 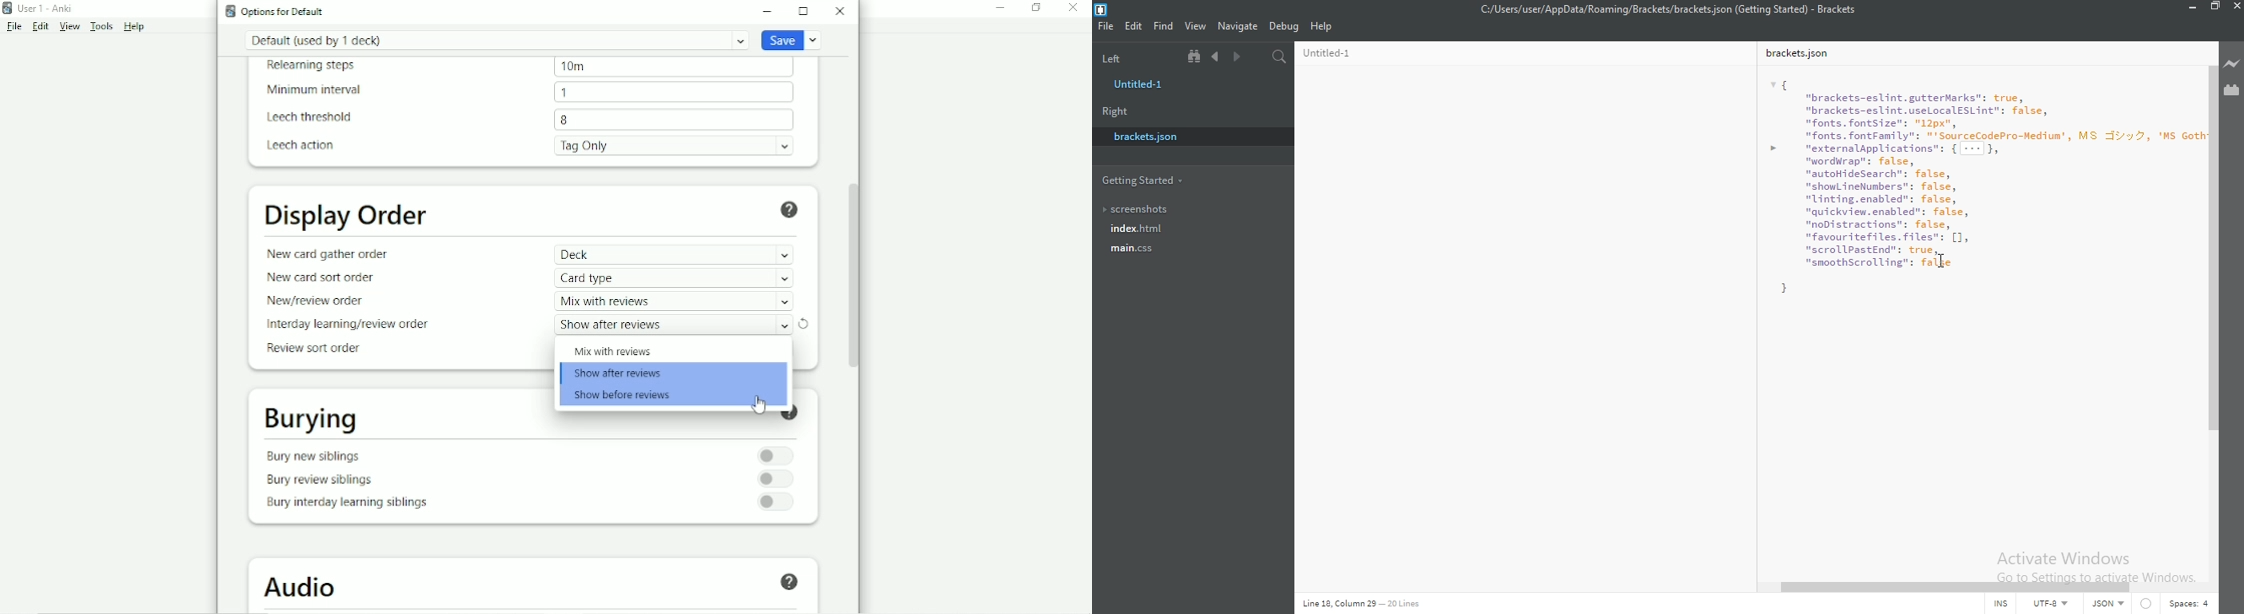 What do you see at coordinates (1196, 57) in the screenshot?
I see `Show file tree` at bounding box center [1196, 57].